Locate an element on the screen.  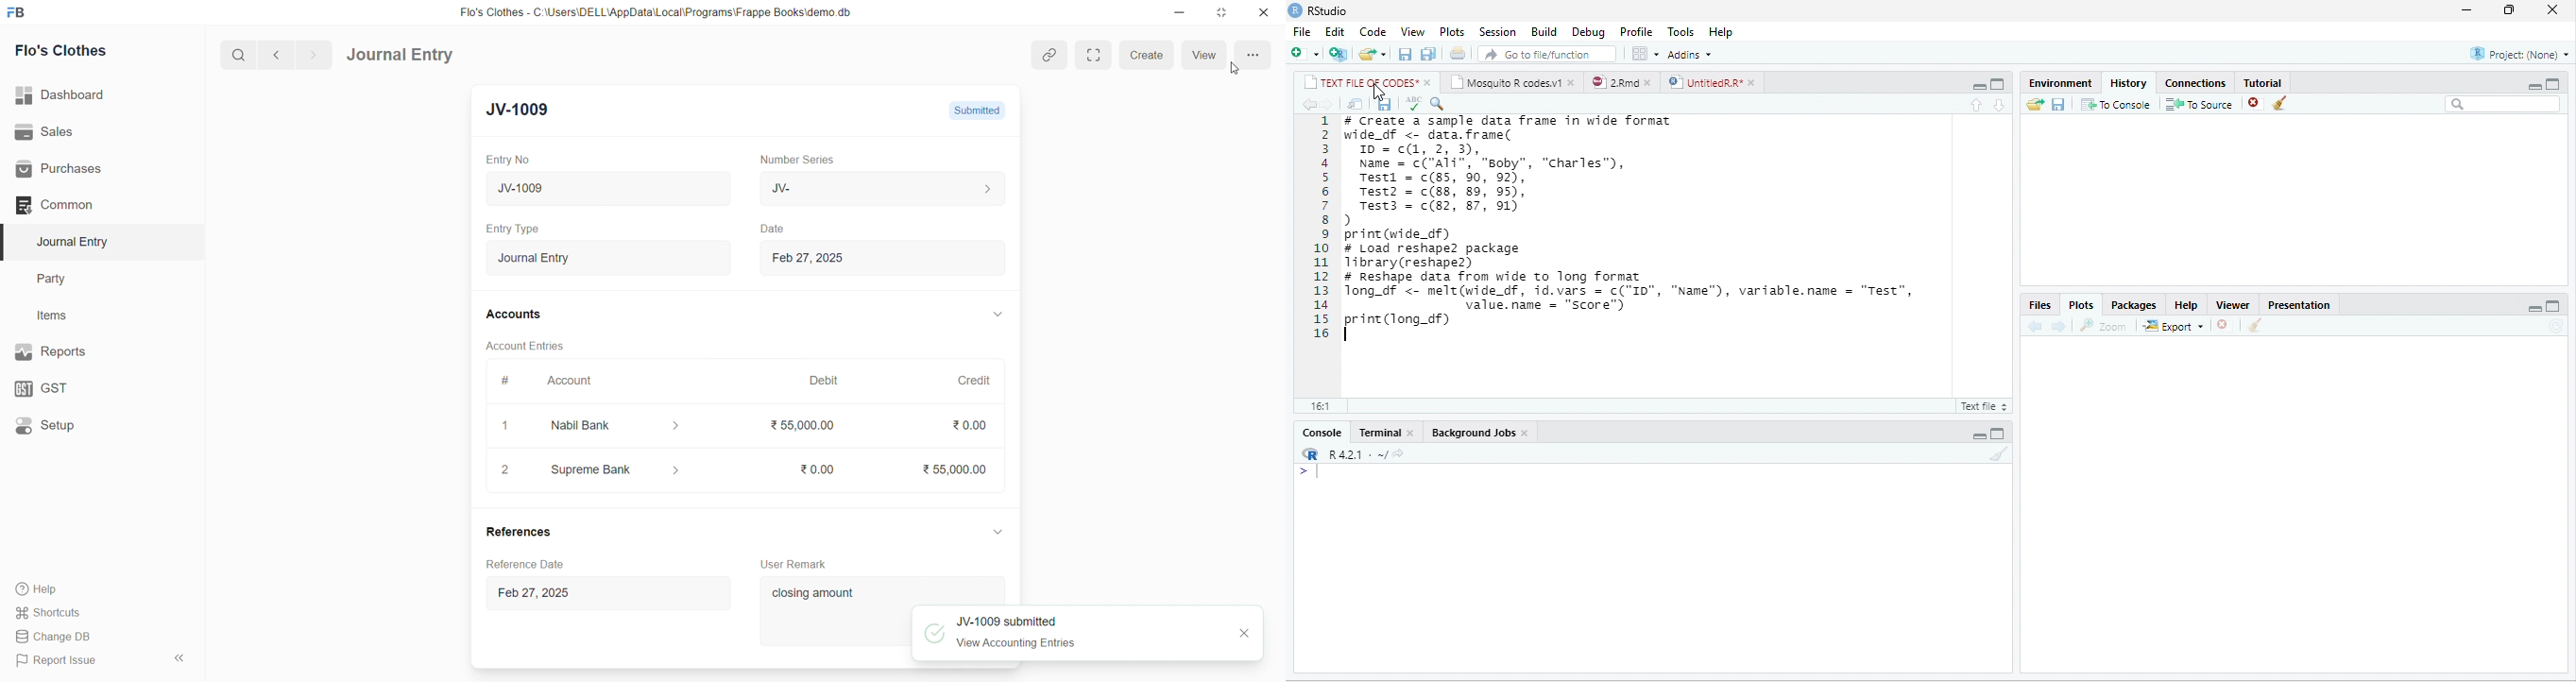
tick is located at coordinates (931, 634).